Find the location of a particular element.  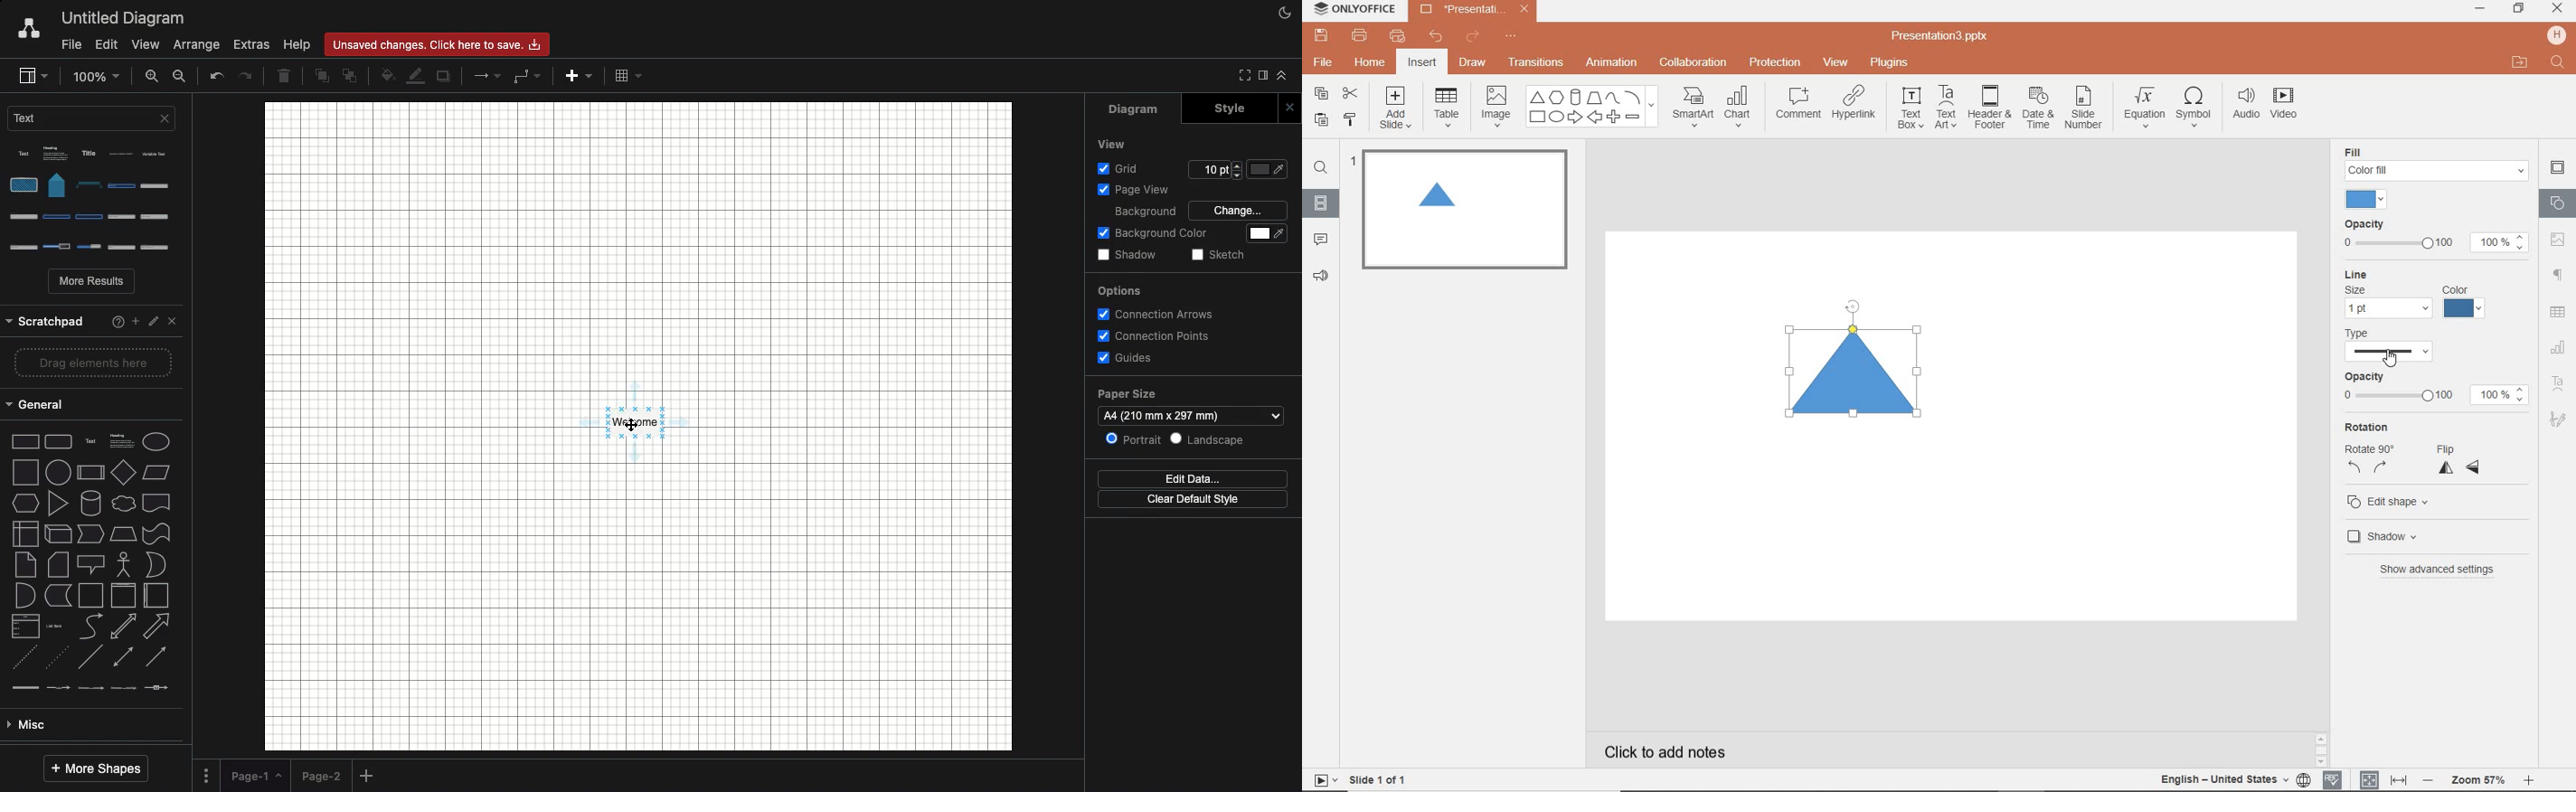

Background Change is located at coordinates (1189, 209).